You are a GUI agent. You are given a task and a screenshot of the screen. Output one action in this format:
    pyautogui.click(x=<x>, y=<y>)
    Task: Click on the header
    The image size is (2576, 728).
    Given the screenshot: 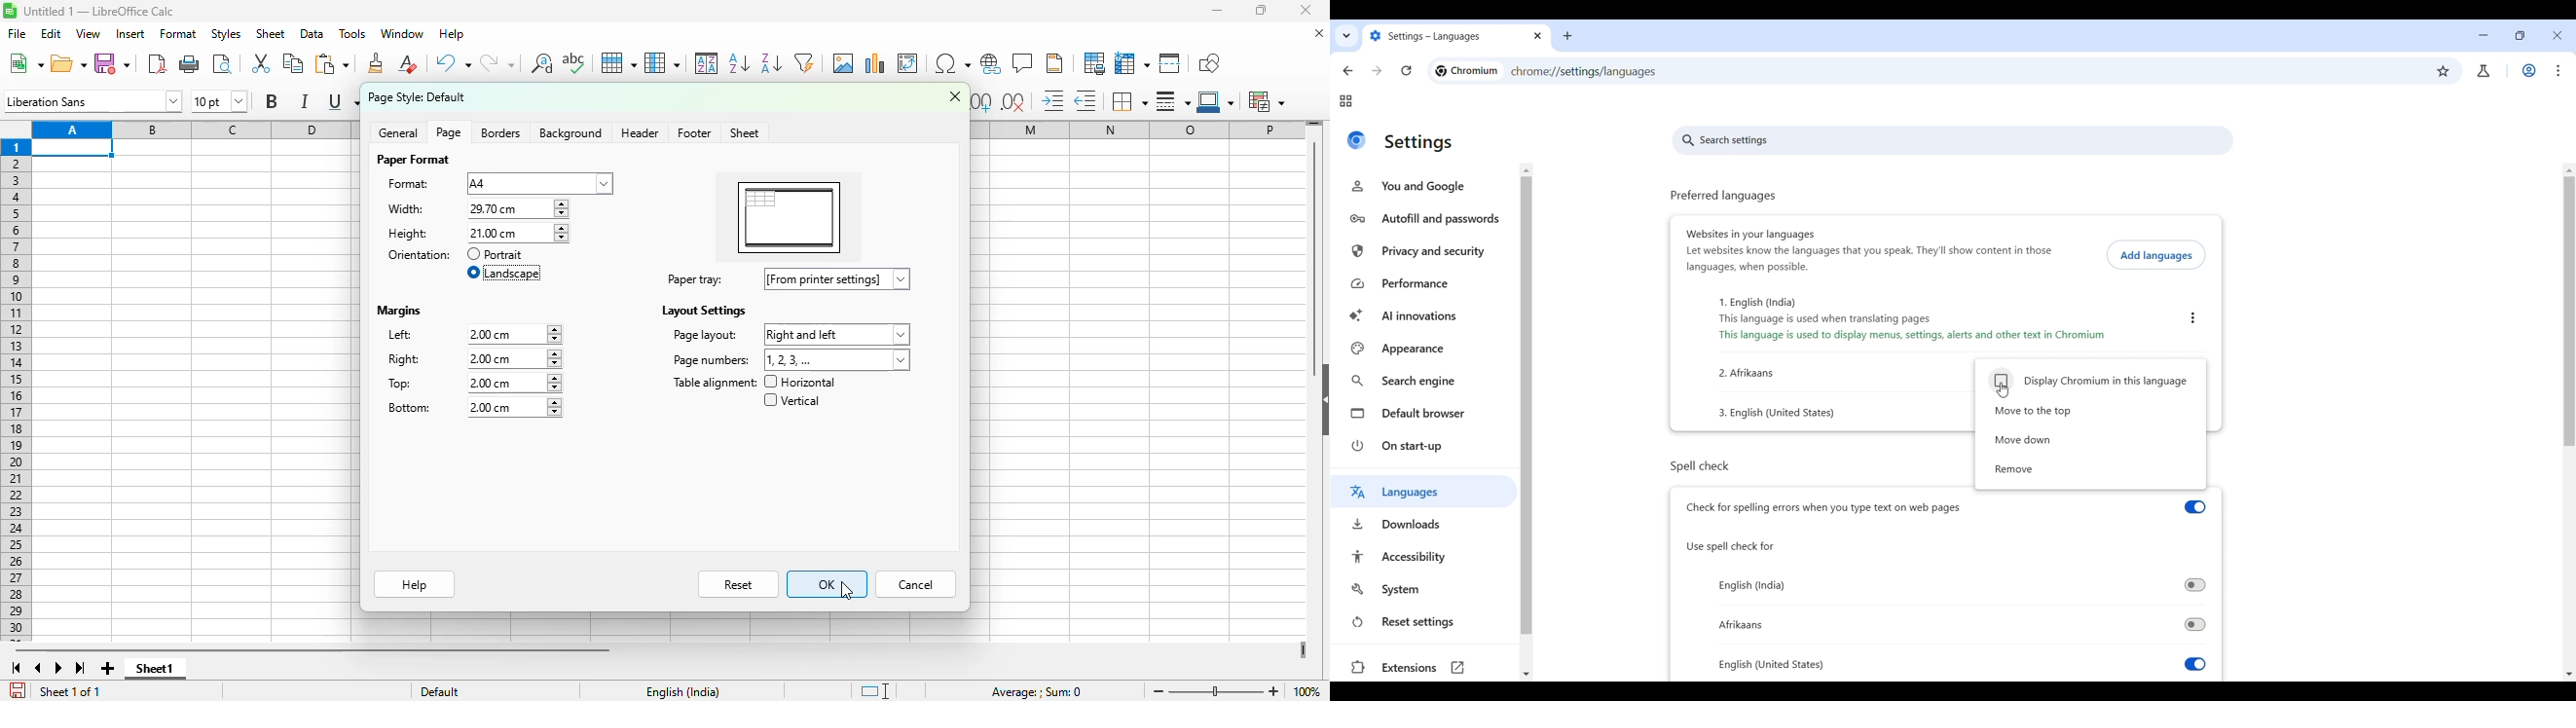 What is the action you would take?
    pyautogui.click(x=640, y=132)
    